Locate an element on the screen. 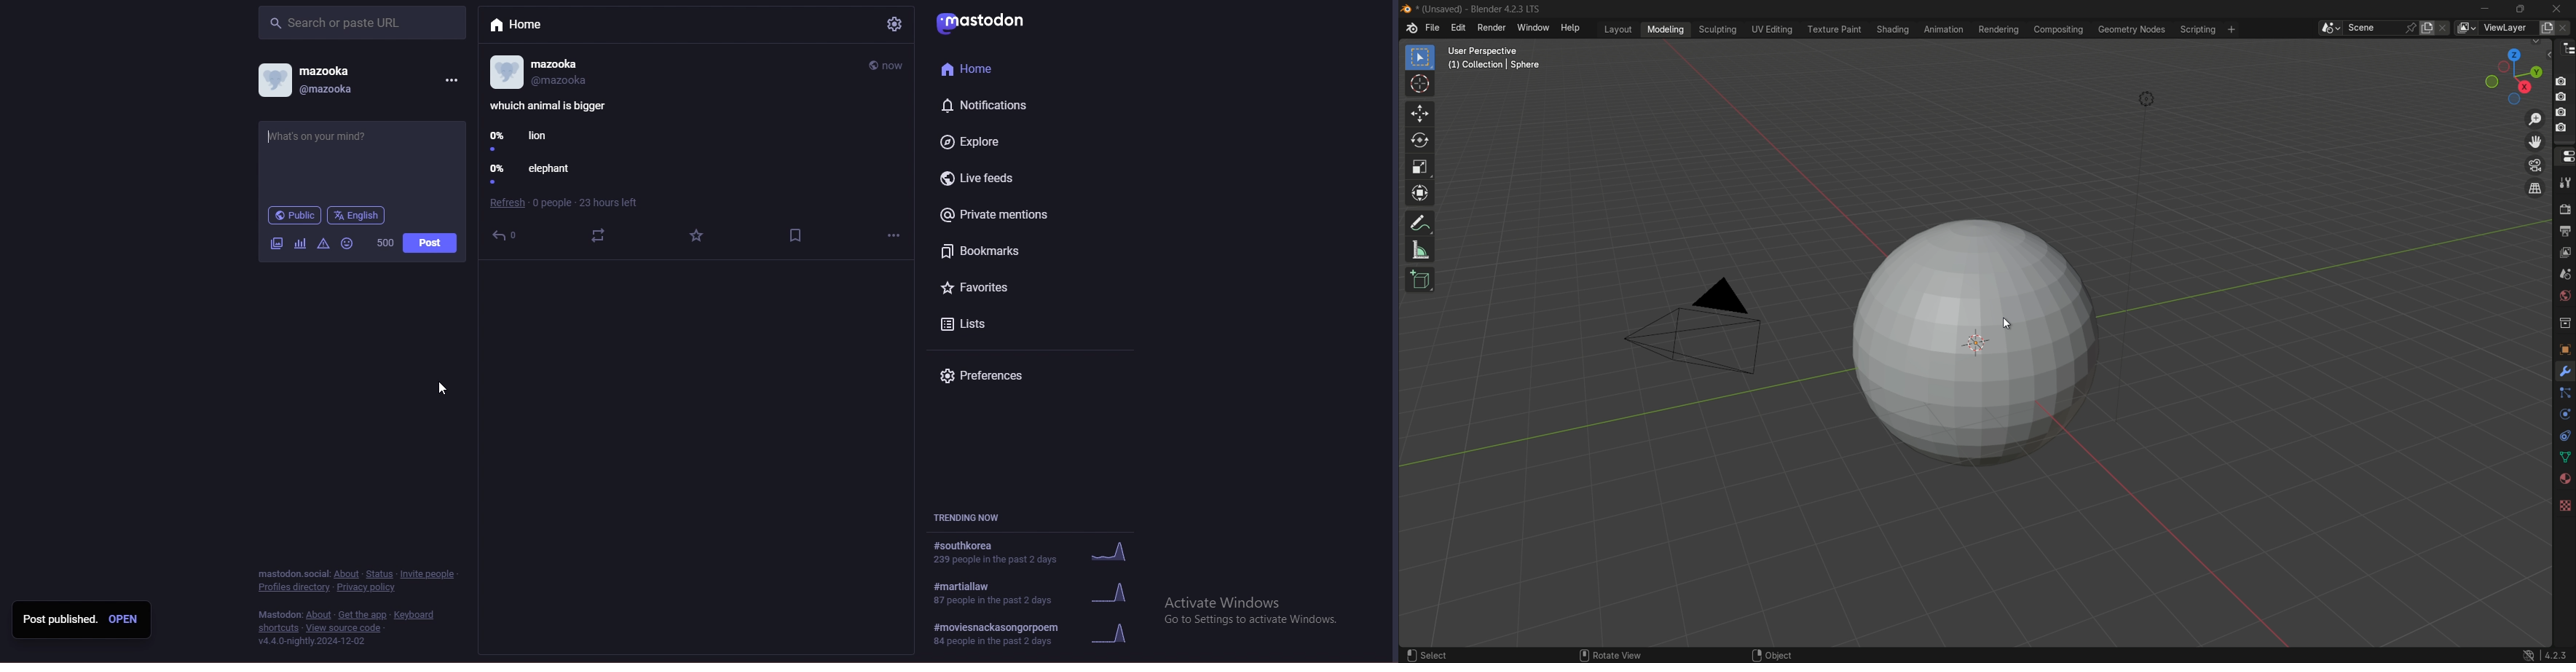 This screenshot has height=672, width=2576. close app is located at coordinates (2559, 8).